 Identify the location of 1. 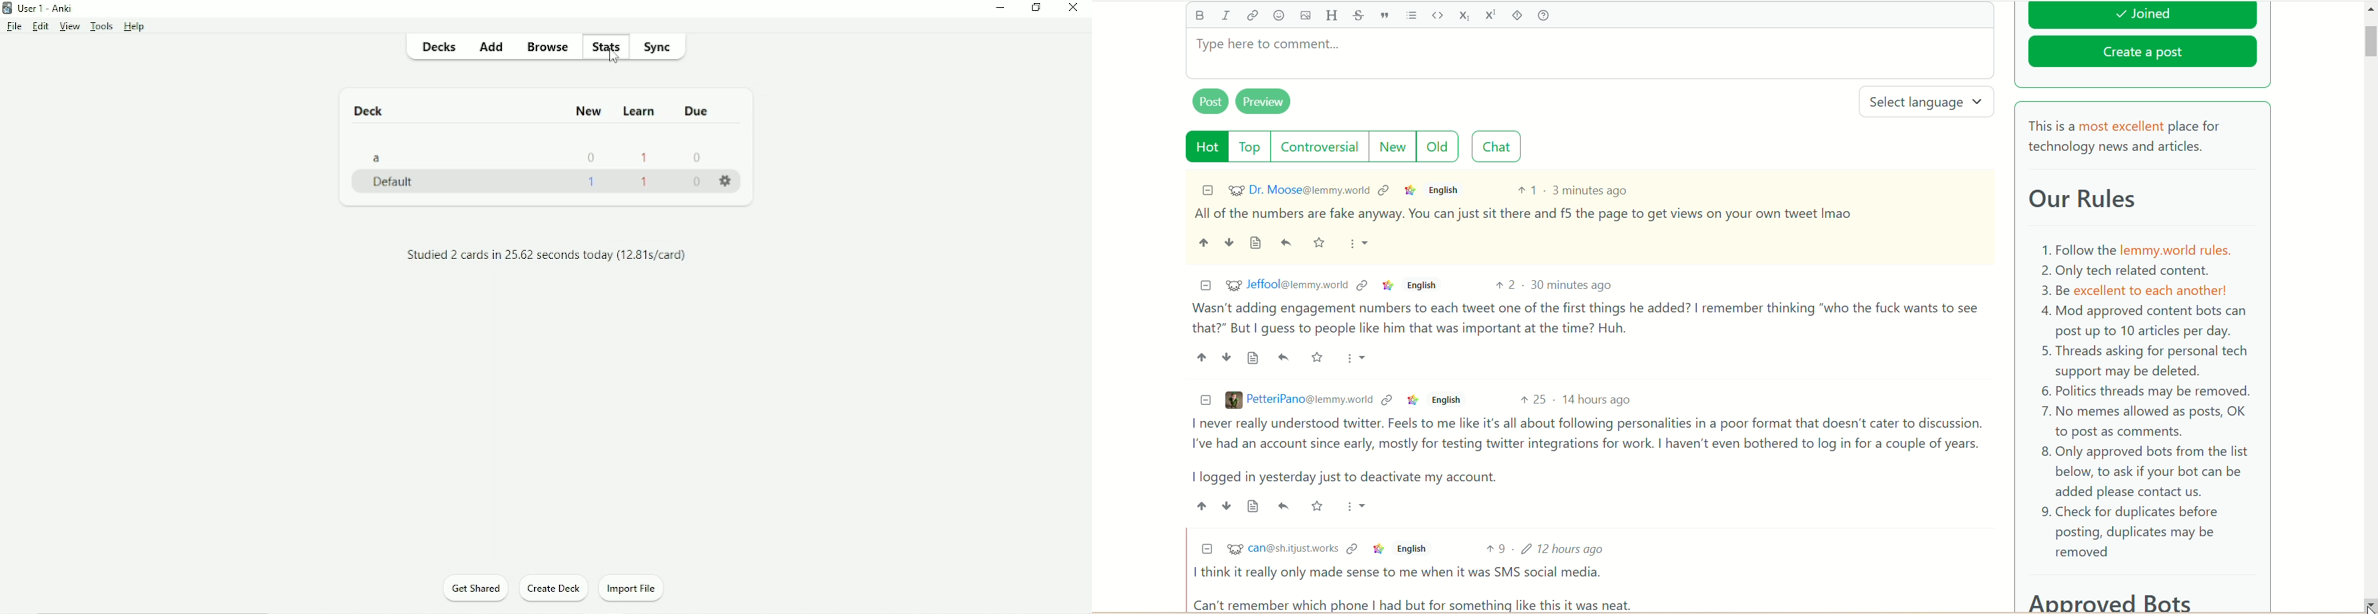
(644, 182).